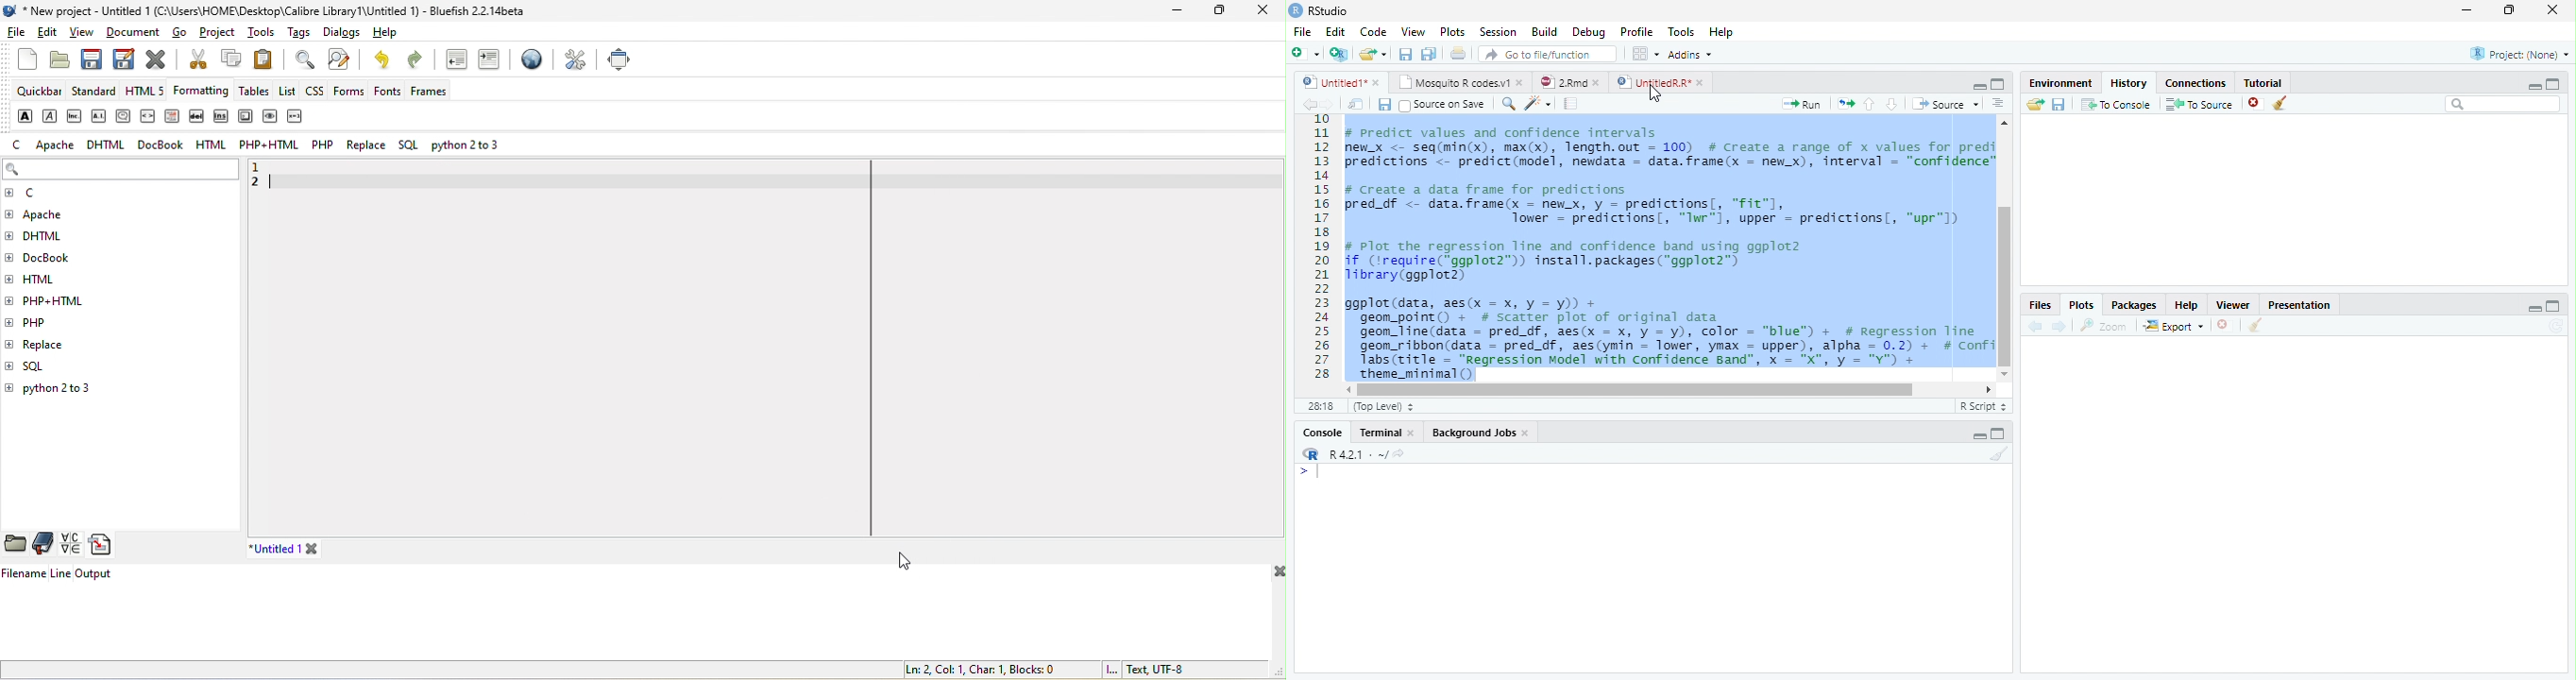 The image size is (2576, 700). What do you see at coordinates (108, 143) in the screenshot?
I see `dhtml` at bounding box center [108, 143].